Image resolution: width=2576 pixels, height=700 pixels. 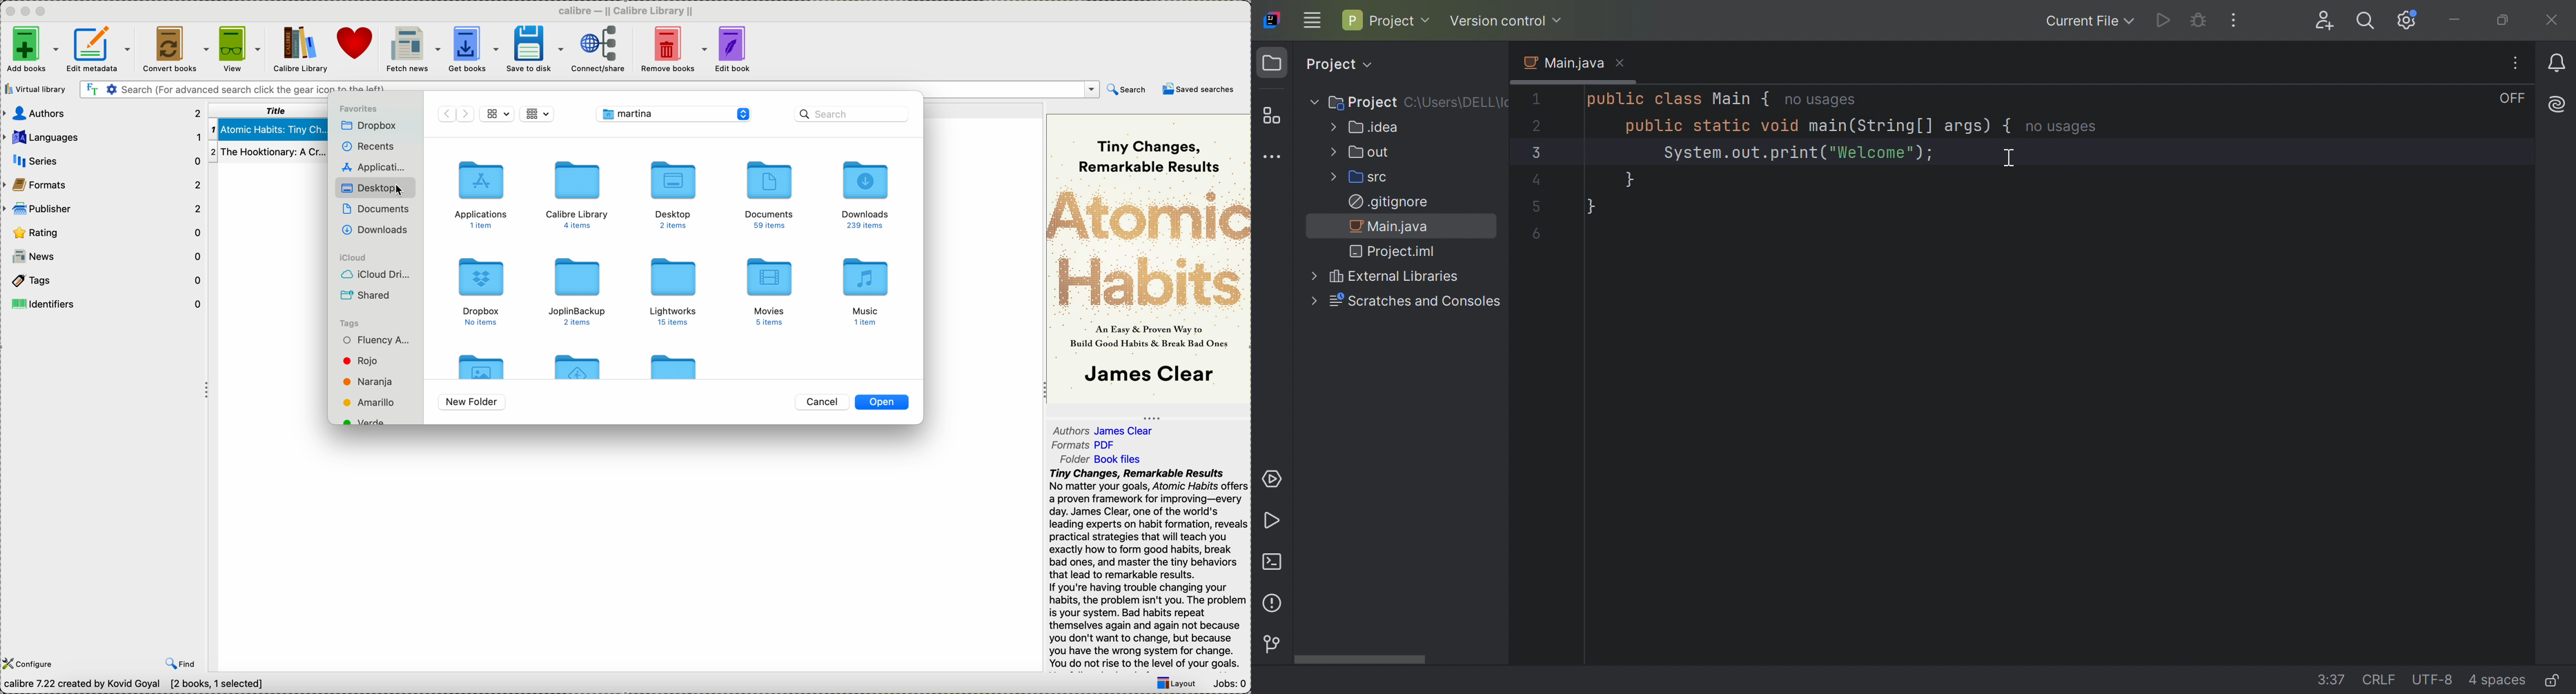 What do you see at coordinates (578, 292) in the screenshot?
I see `Joplin backup` at bounding box center [578, 292].